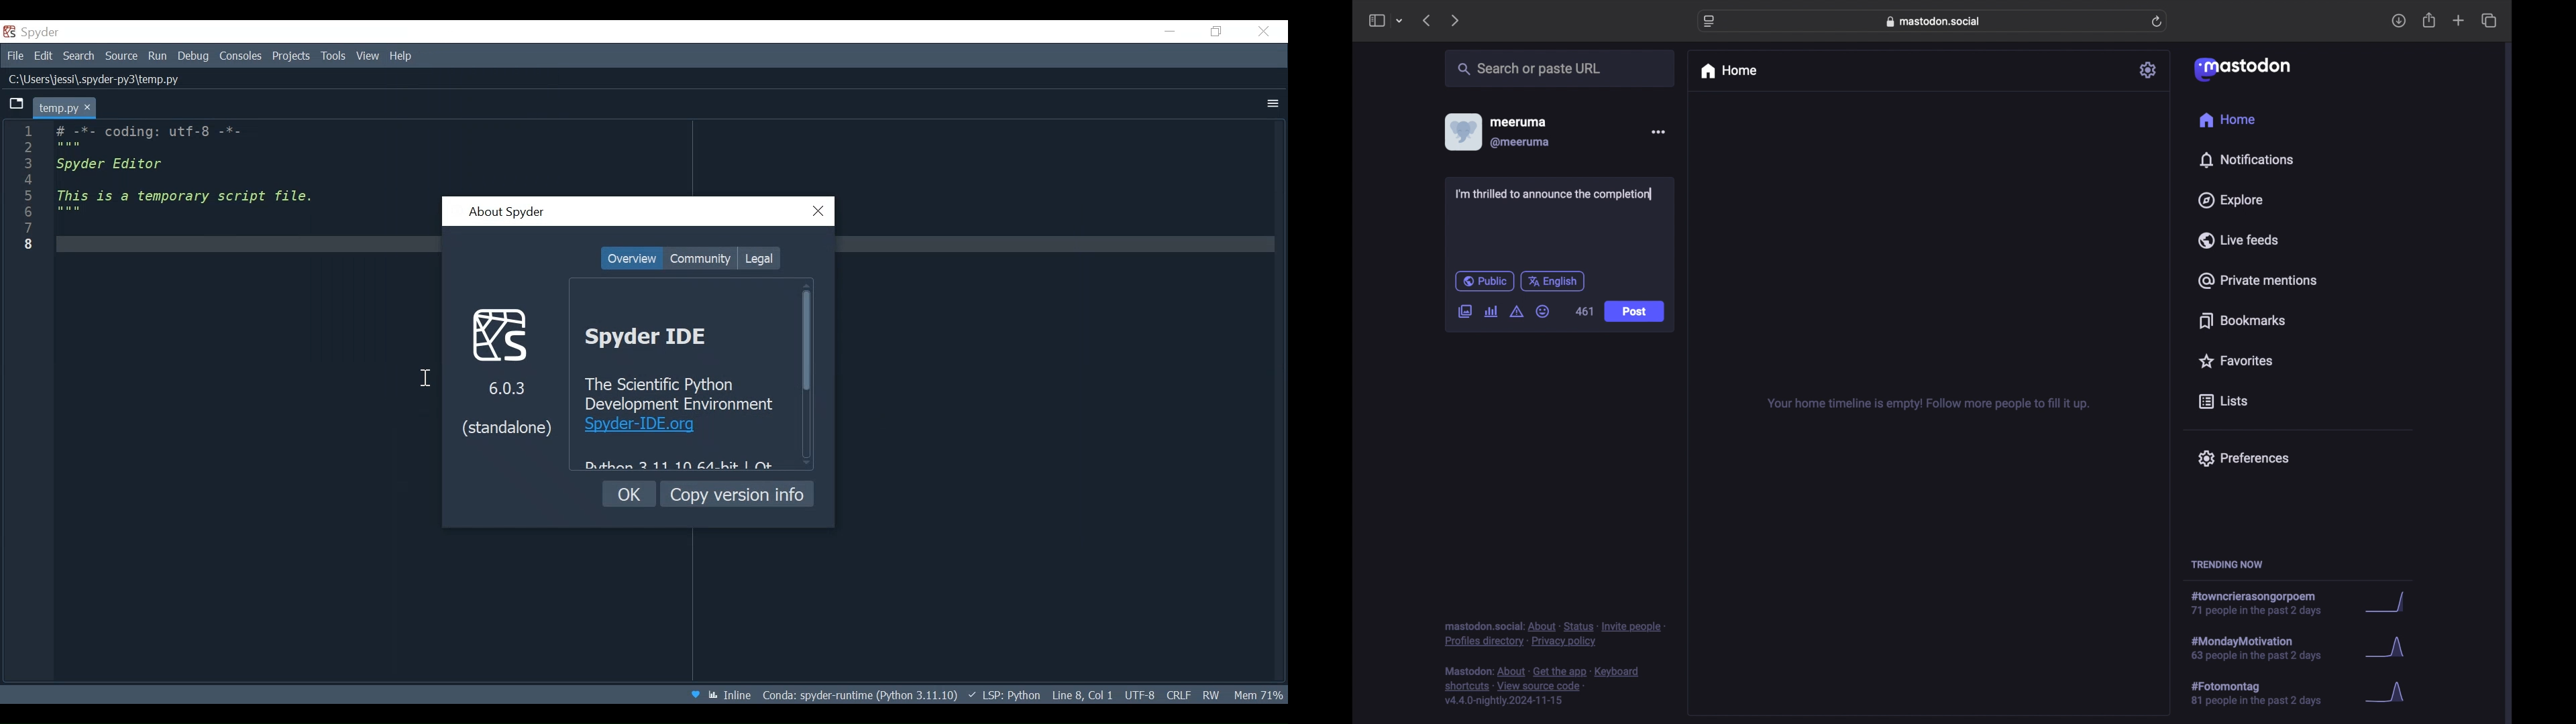  Describe the element at coordinates (2243, 70) in the screenshot. I see `mastodon` at that location.